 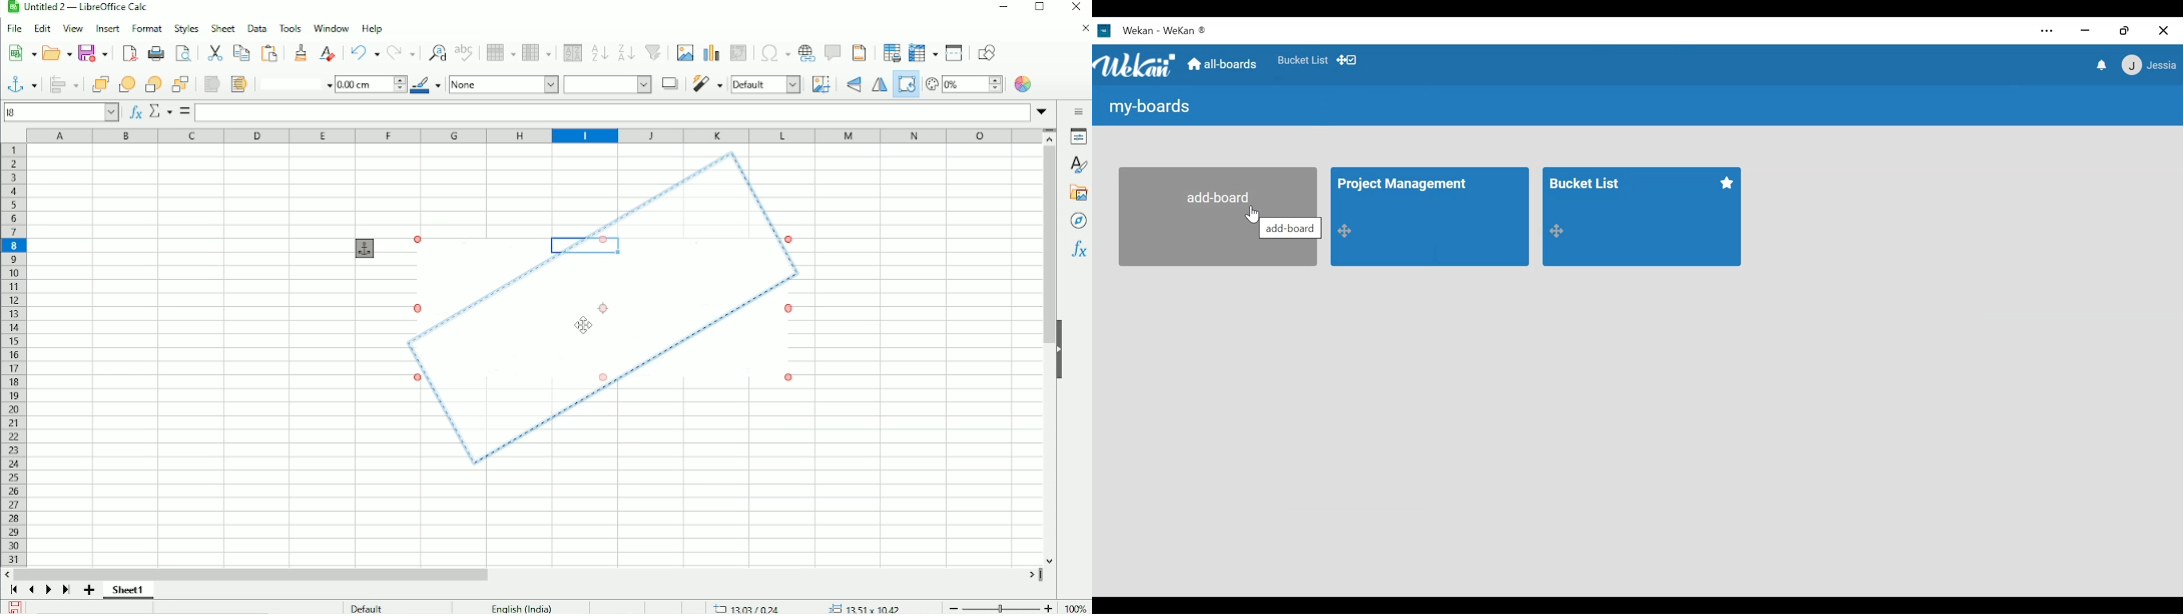 I want to click on Clear direct formatting, so click(x=326, y=53).